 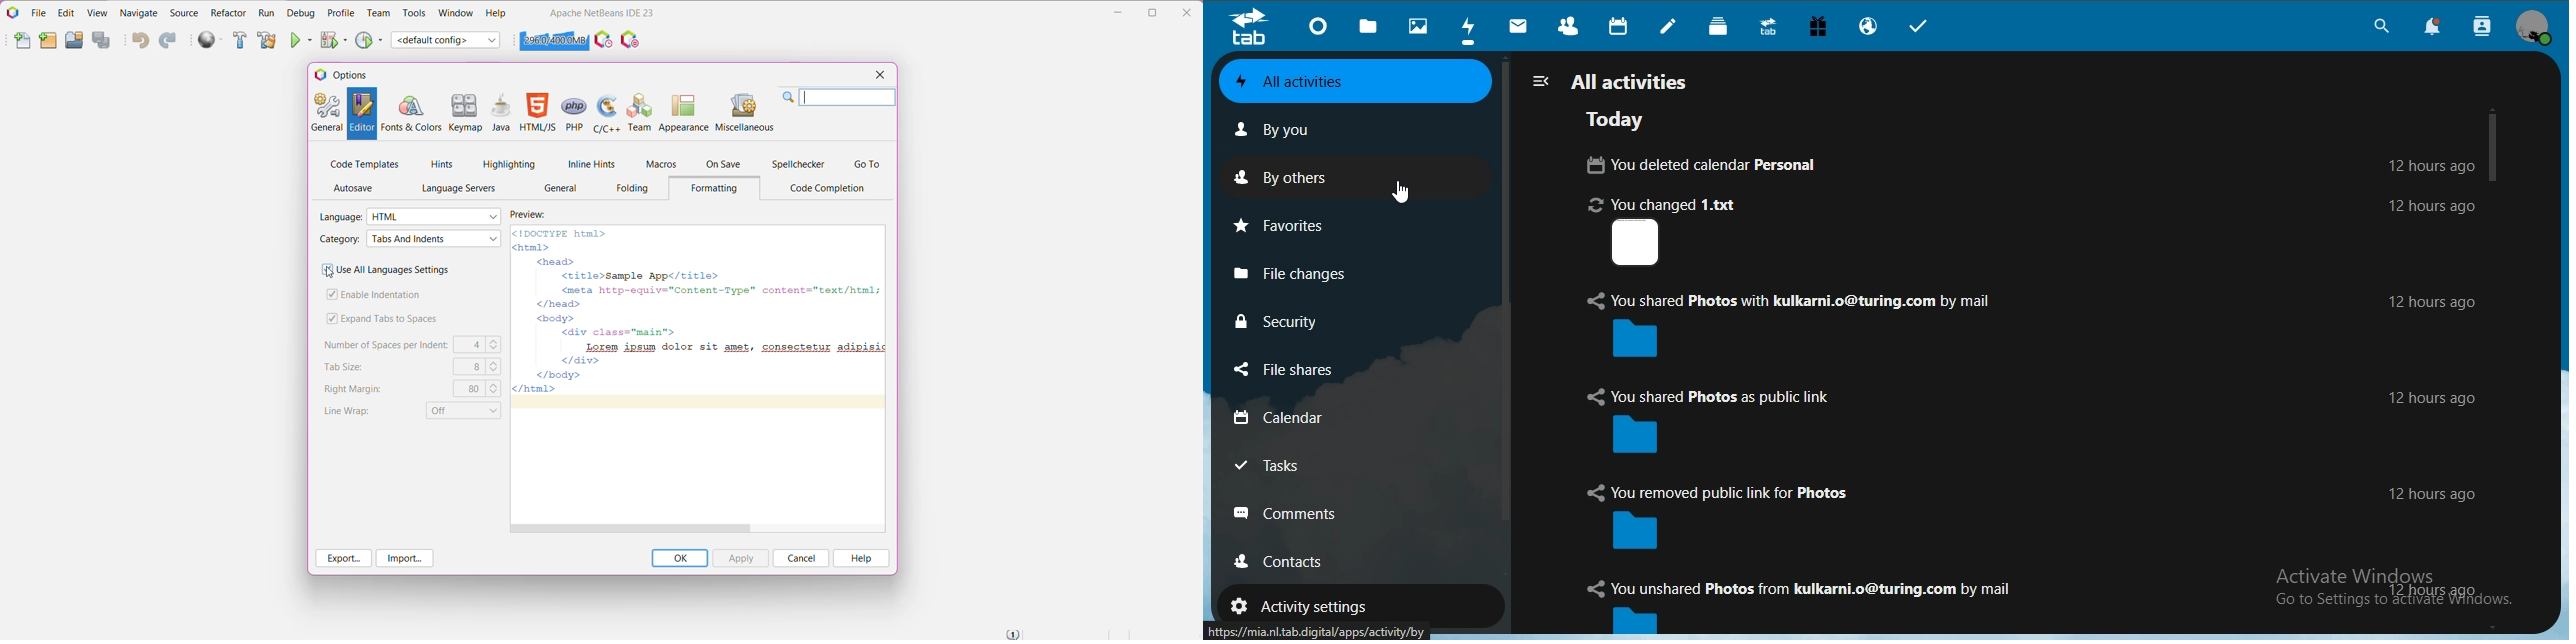 What do you see at coordinates (632, 39) in the screenshot?
I see `I/O Checks` at bounding box center [632, 39].